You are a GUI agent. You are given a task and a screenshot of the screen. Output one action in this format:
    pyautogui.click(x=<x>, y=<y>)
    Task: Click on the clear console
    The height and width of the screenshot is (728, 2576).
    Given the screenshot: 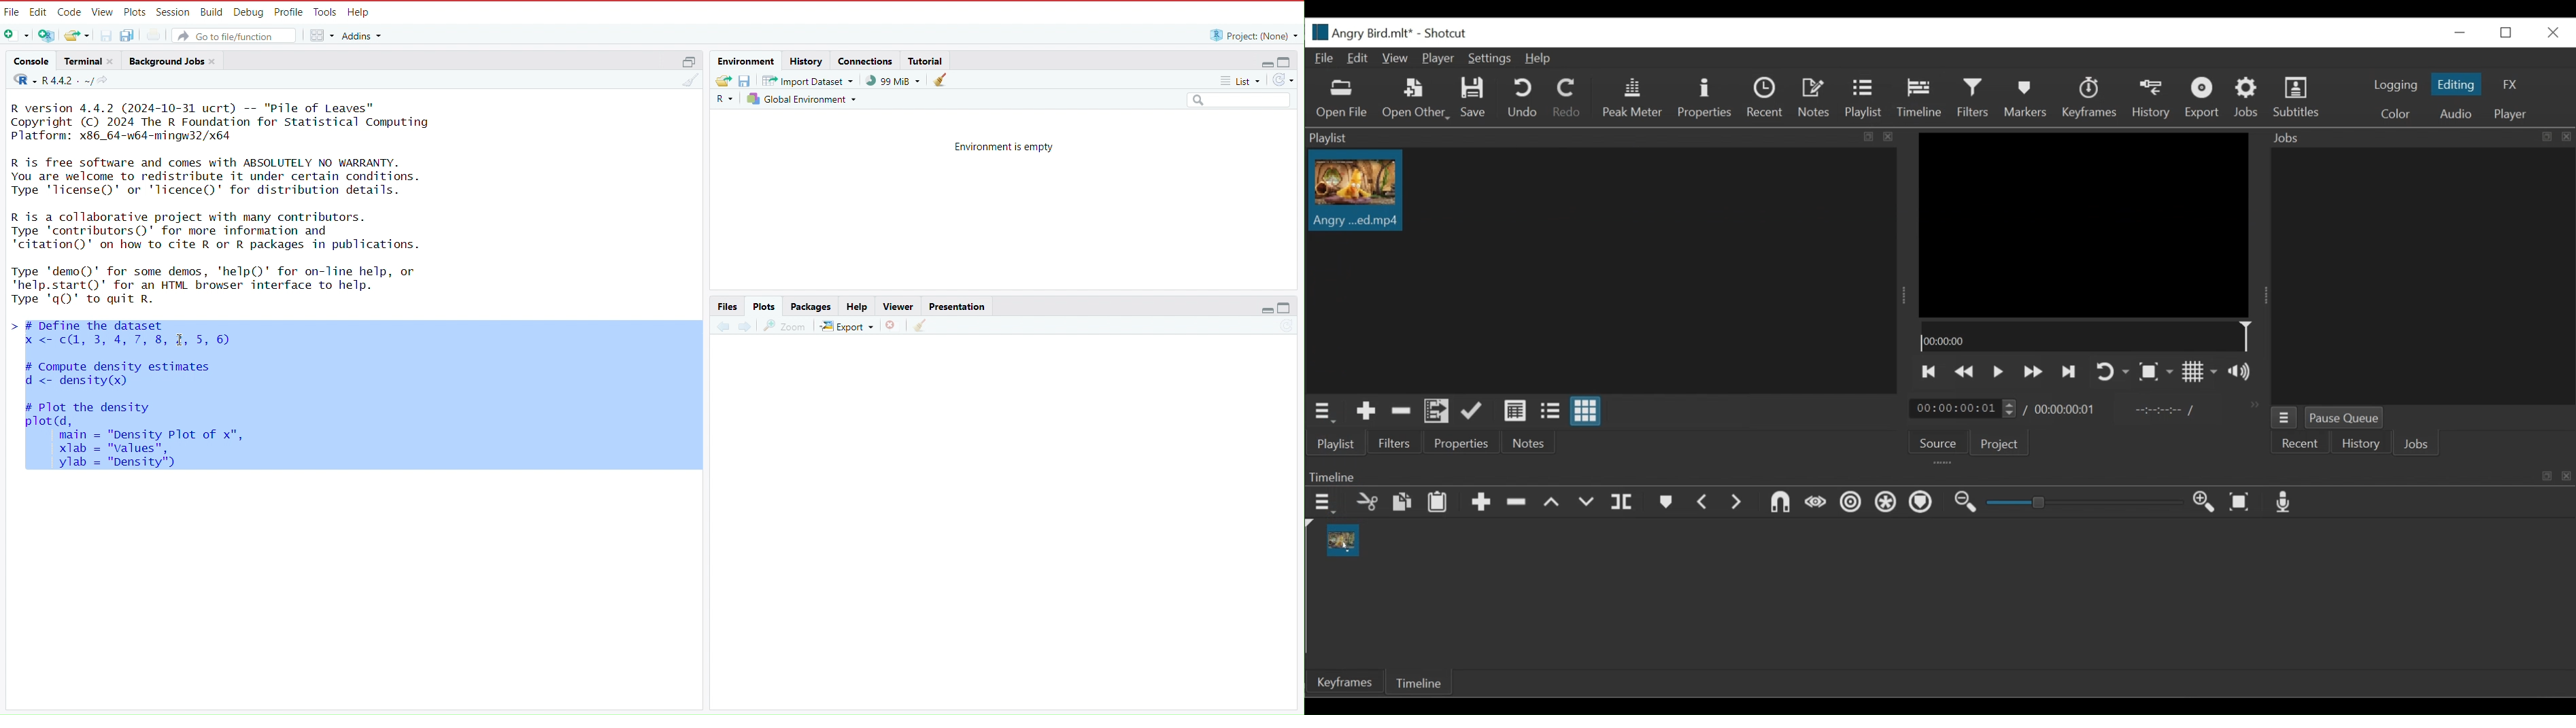 What is the action you would take?
    pyautogui.click(x=689, y=81)
    